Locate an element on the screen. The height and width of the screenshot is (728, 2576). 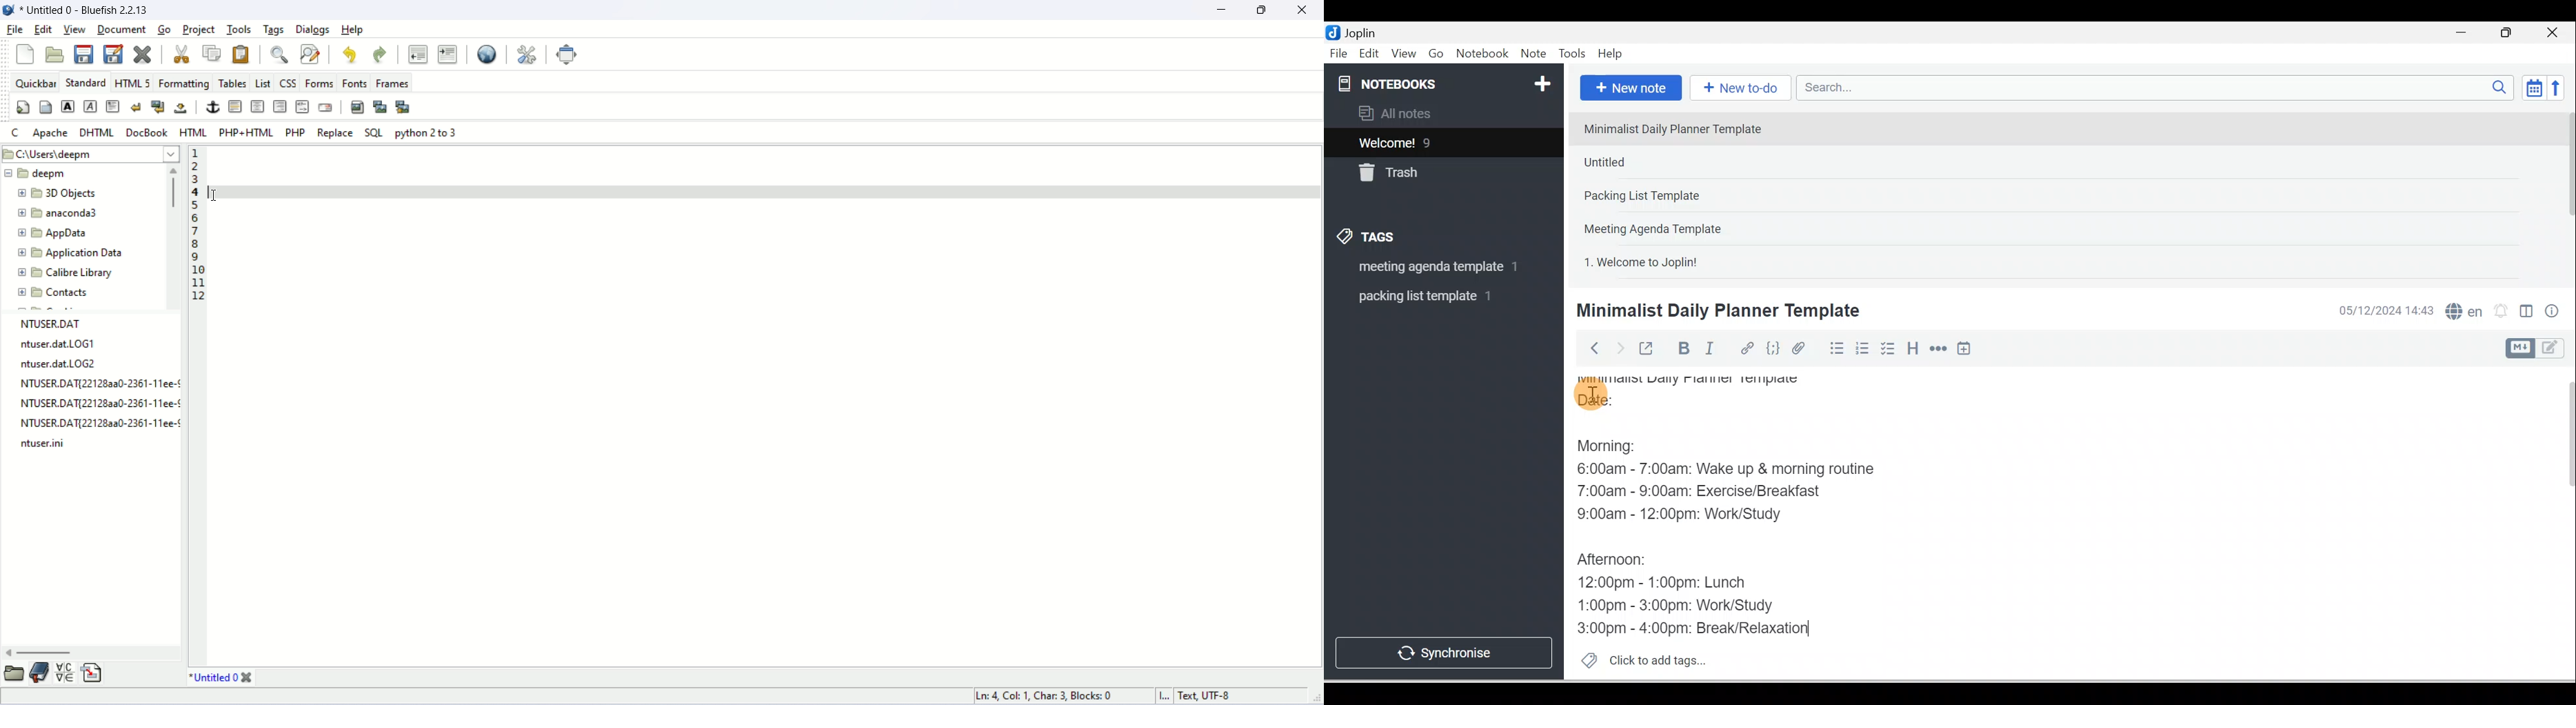
document name is located at coordinates (84, 9).